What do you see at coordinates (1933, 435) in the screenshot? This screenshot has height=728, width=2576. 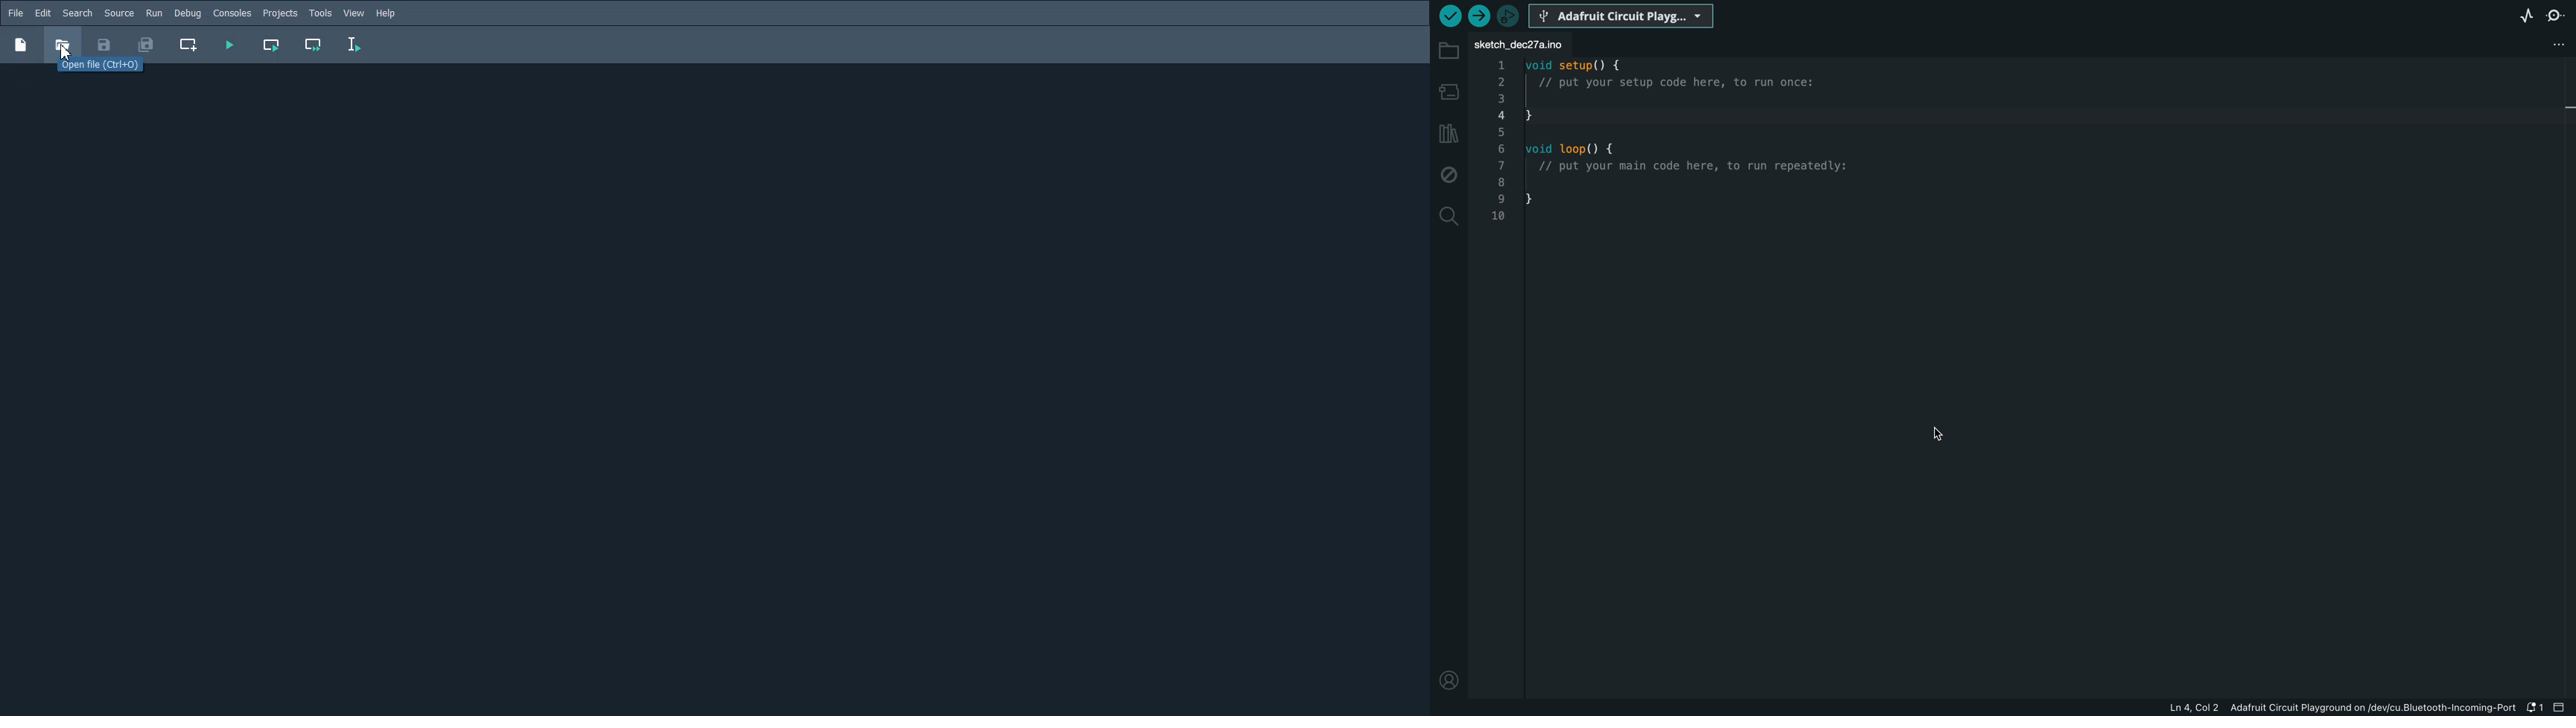 I see `cursor` at bounding box center [1933, 435].